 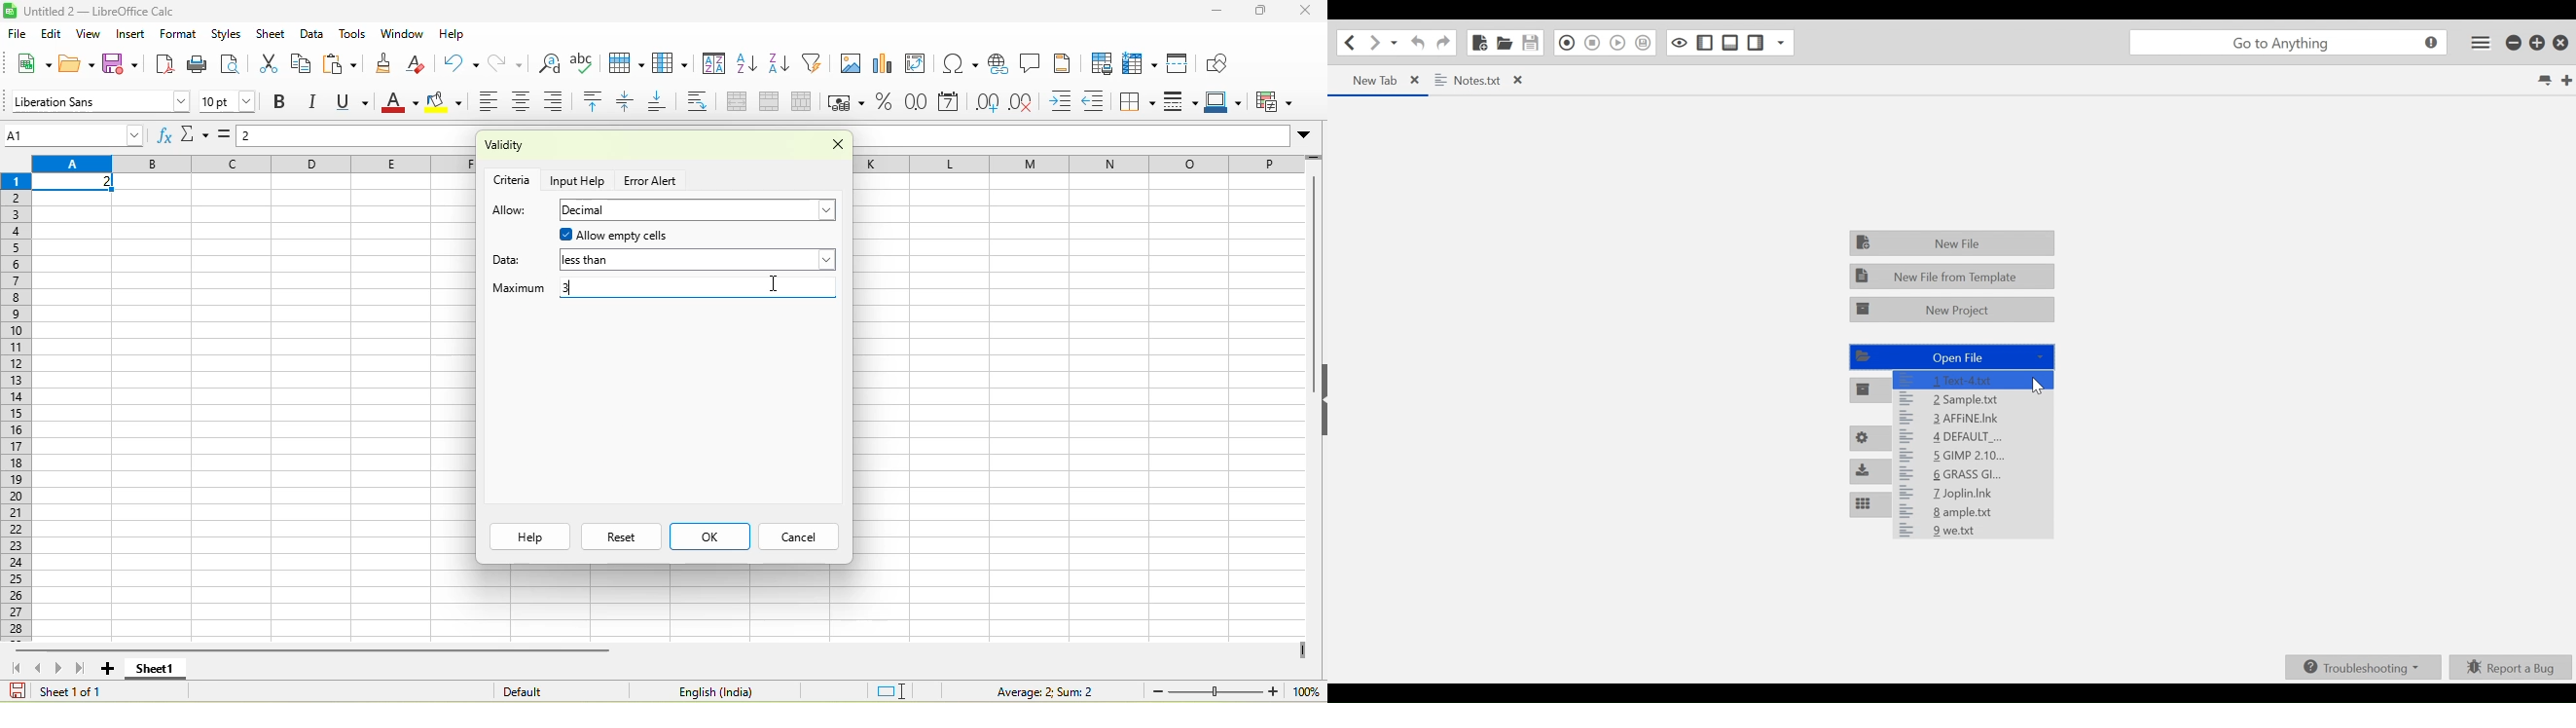 I want to click on format, so click(x=181, y=33).